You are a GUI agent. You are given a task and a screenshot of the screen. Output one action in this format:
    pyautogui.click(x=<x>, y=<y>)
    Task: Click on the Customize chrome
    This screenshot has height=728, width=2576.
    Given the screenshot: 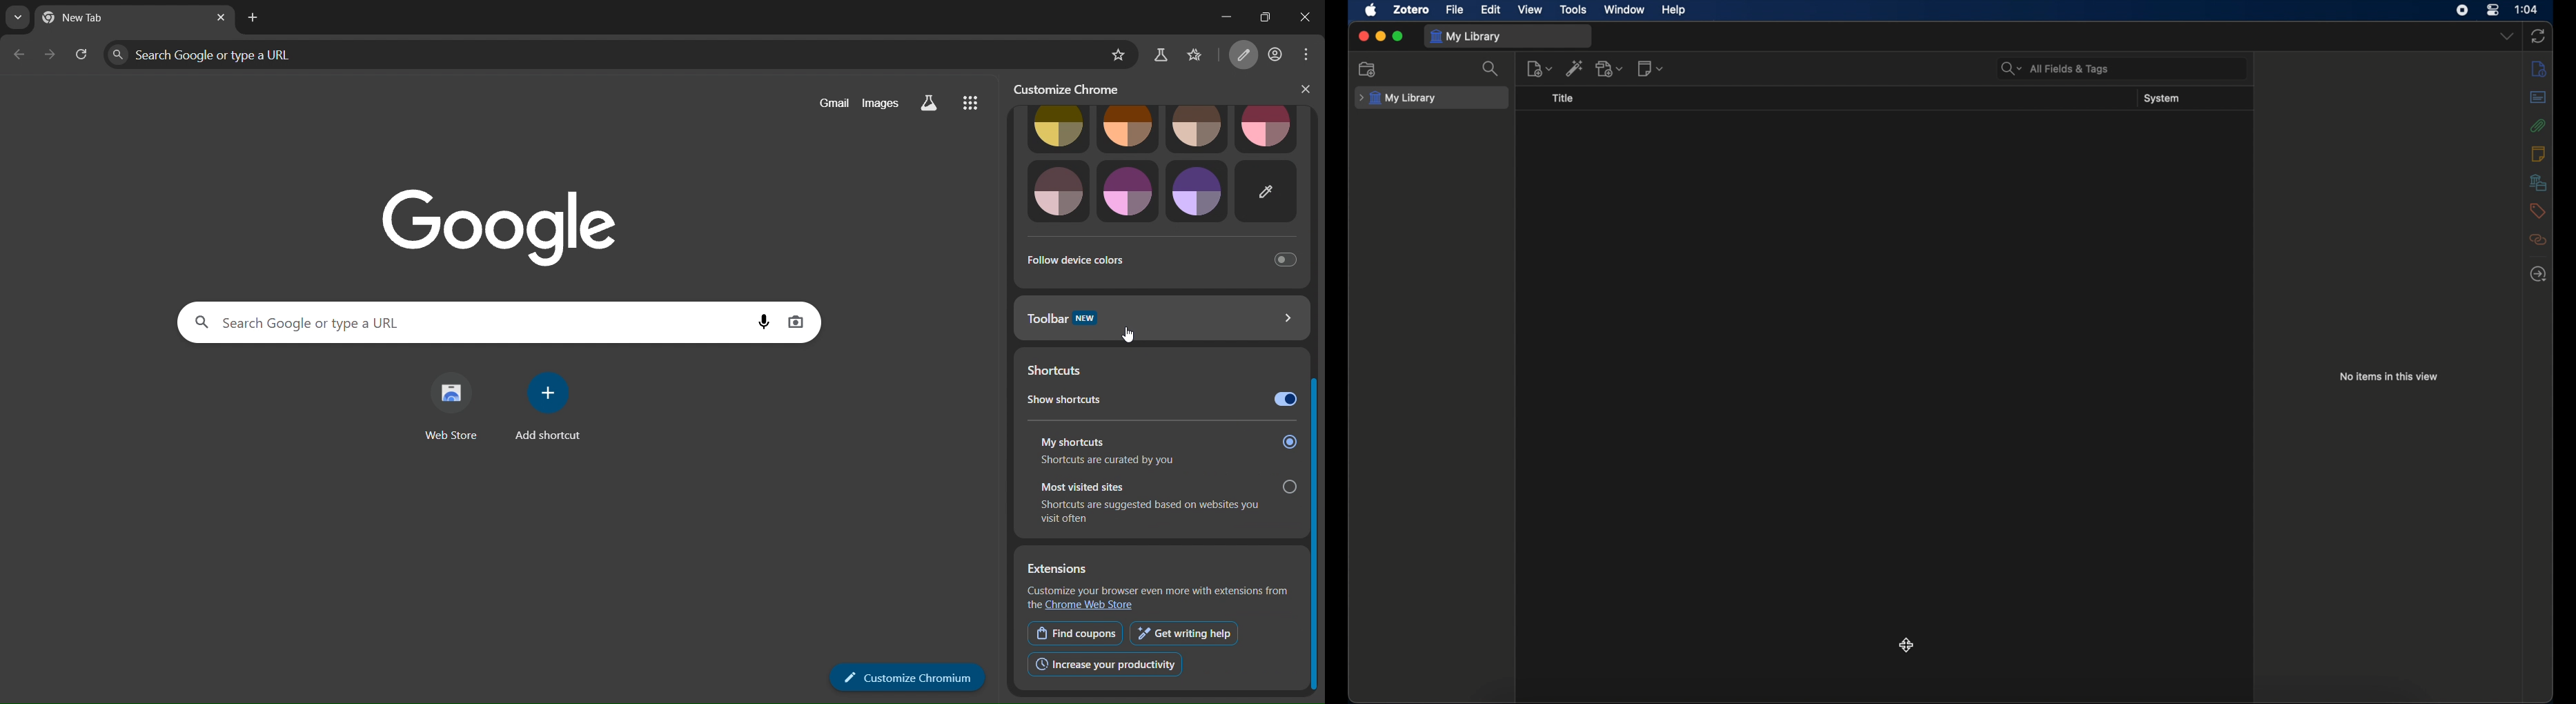 What is the action you would take?
    pyautogui.click(x=918, y=676)
    